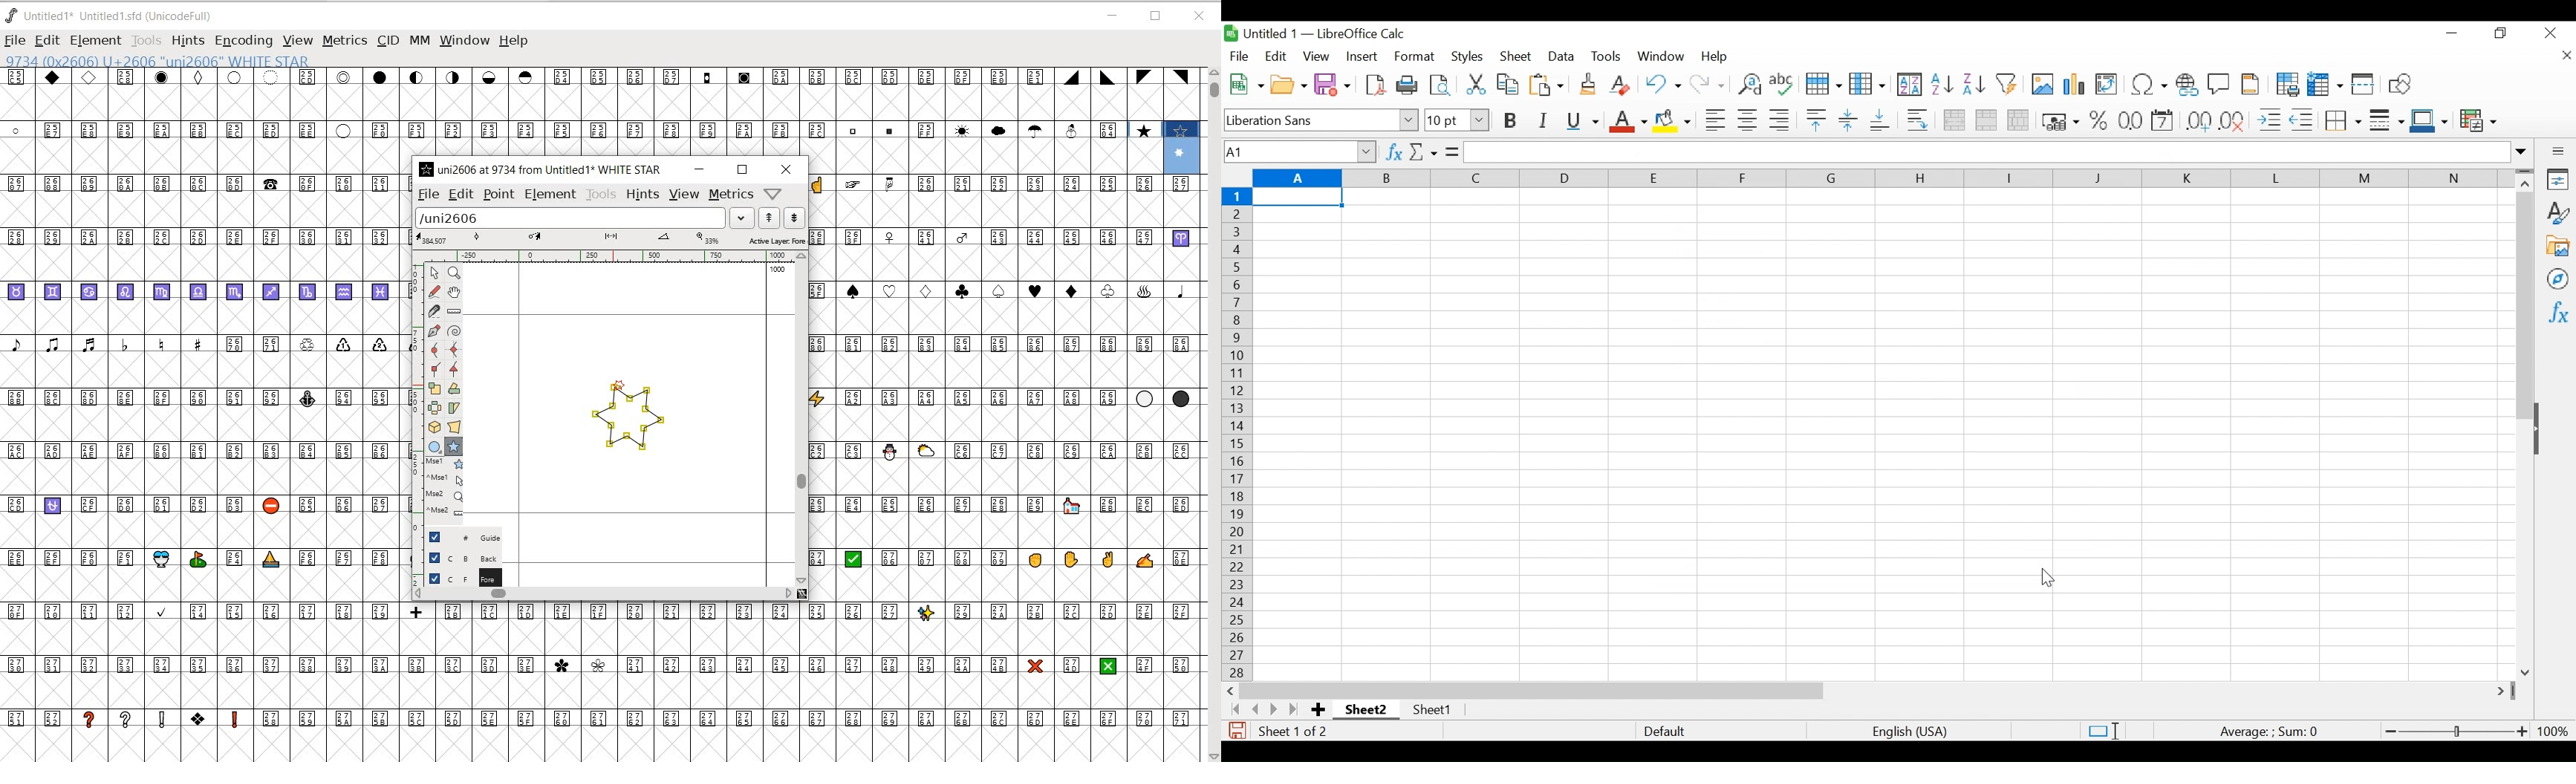 Image resolution: width=2576 pixels, height=784 pixels. I want to click on HINTS, so click(642, 195).